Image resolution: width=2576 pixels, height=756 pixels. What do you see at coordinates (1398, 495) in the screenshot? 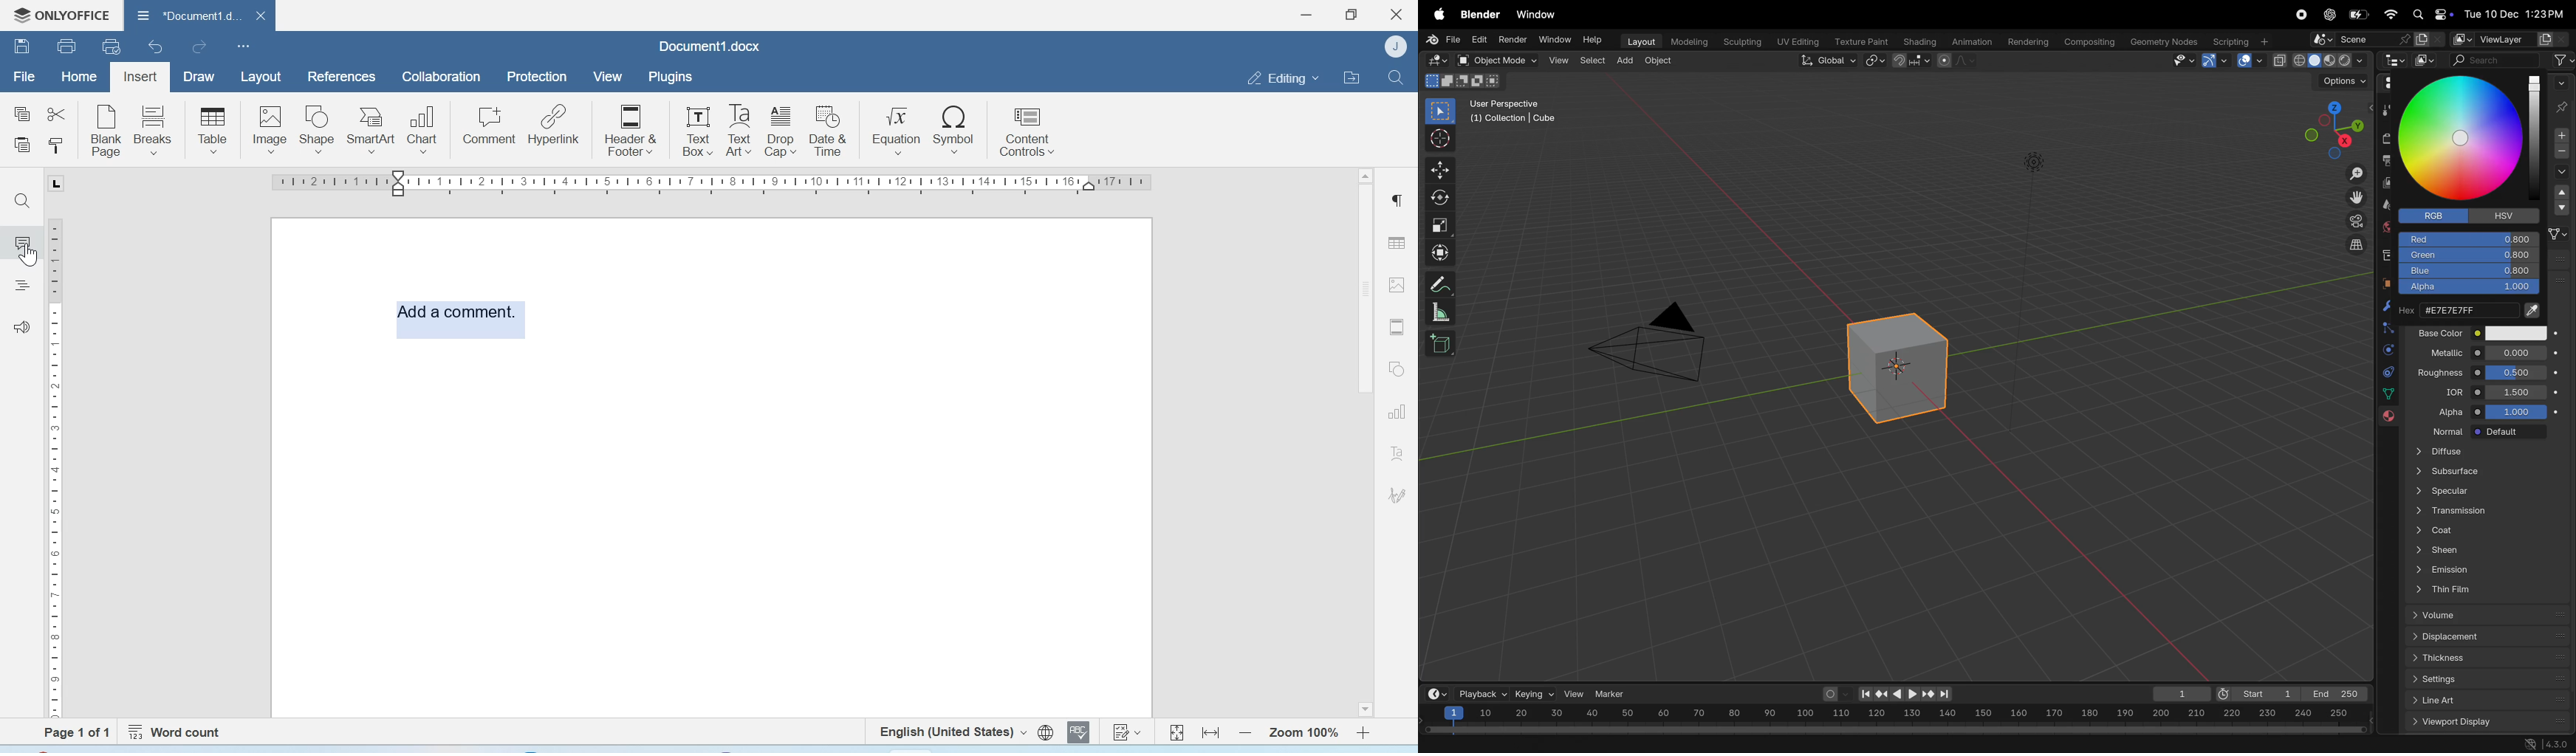
I see `Signature` at bounding box center [1398, 495].